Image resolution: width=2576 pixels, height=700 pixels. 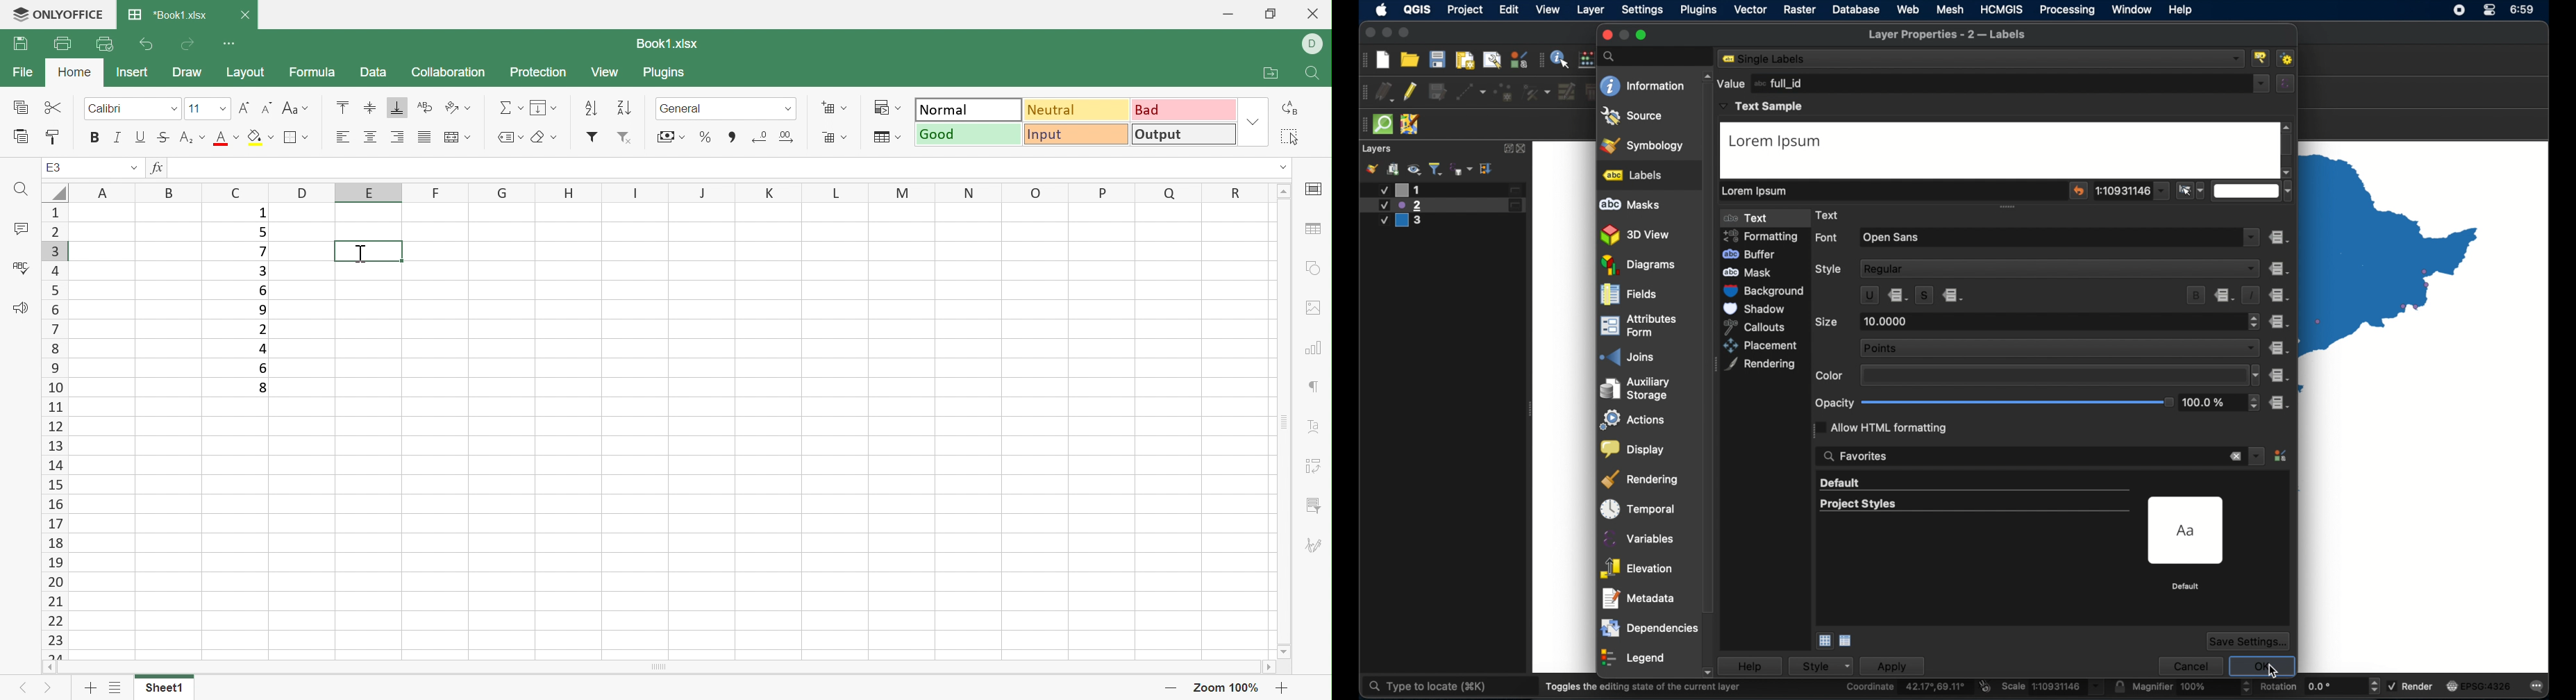 What do you see at coordinates (187, 46) in the screenshot?
I see `Redo` at bounding box center [187, 46].